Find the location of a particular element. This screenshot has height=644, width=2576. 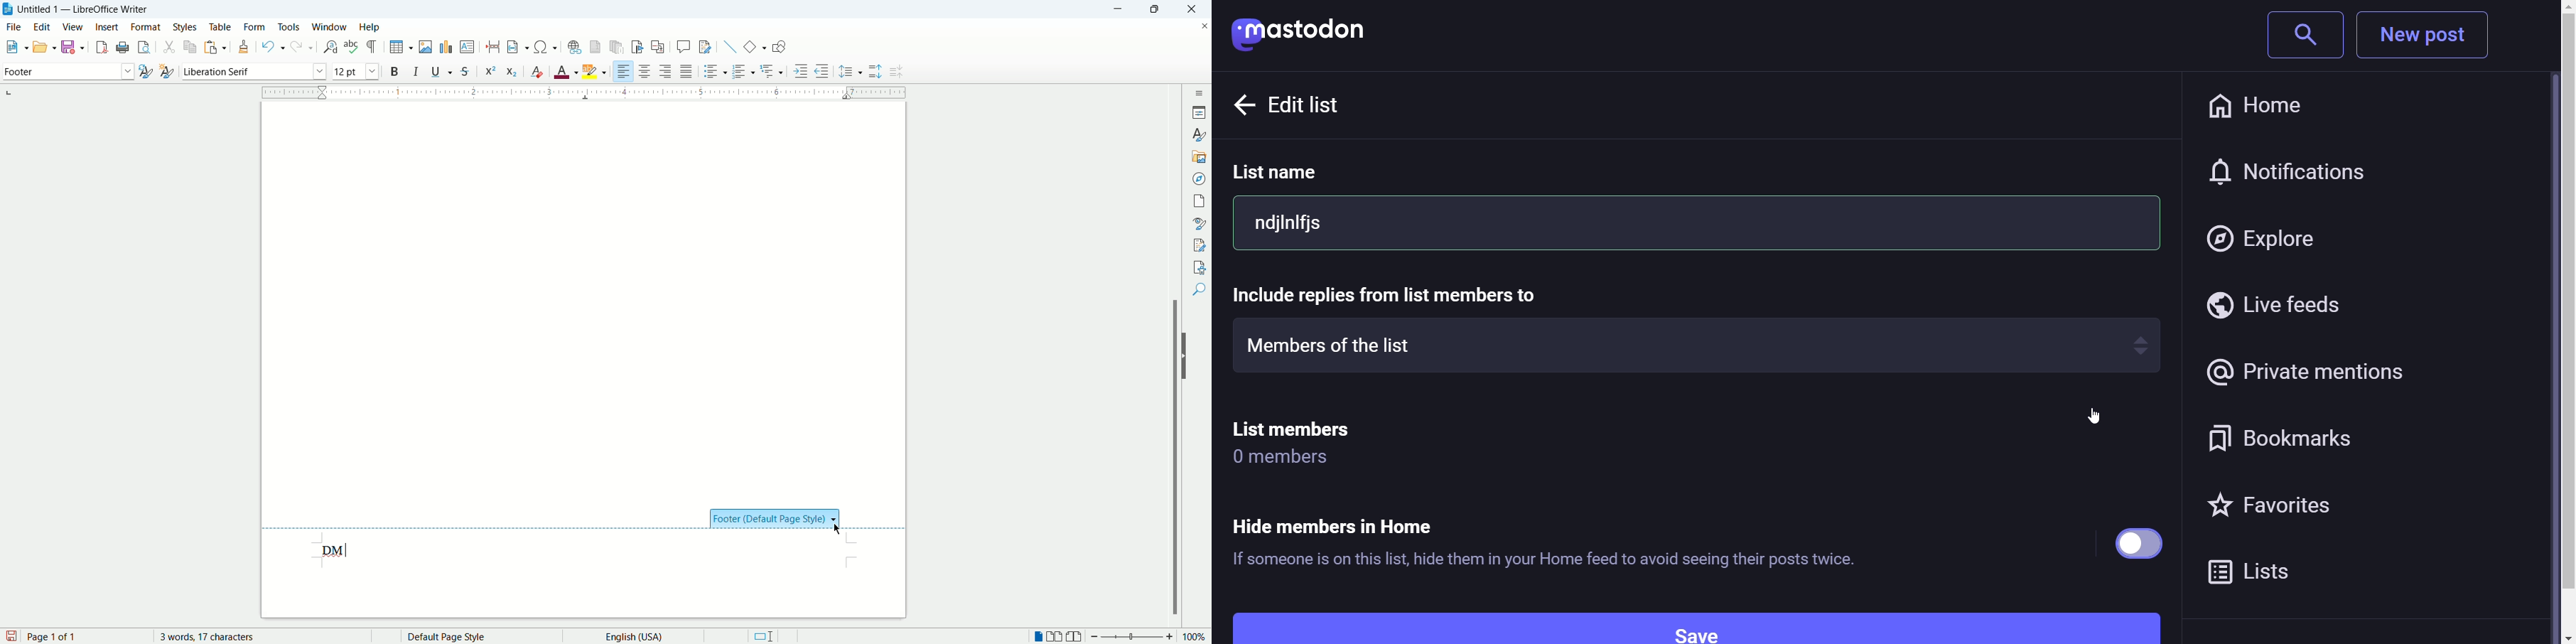

paragraph style is located at coordinates (66, 71).